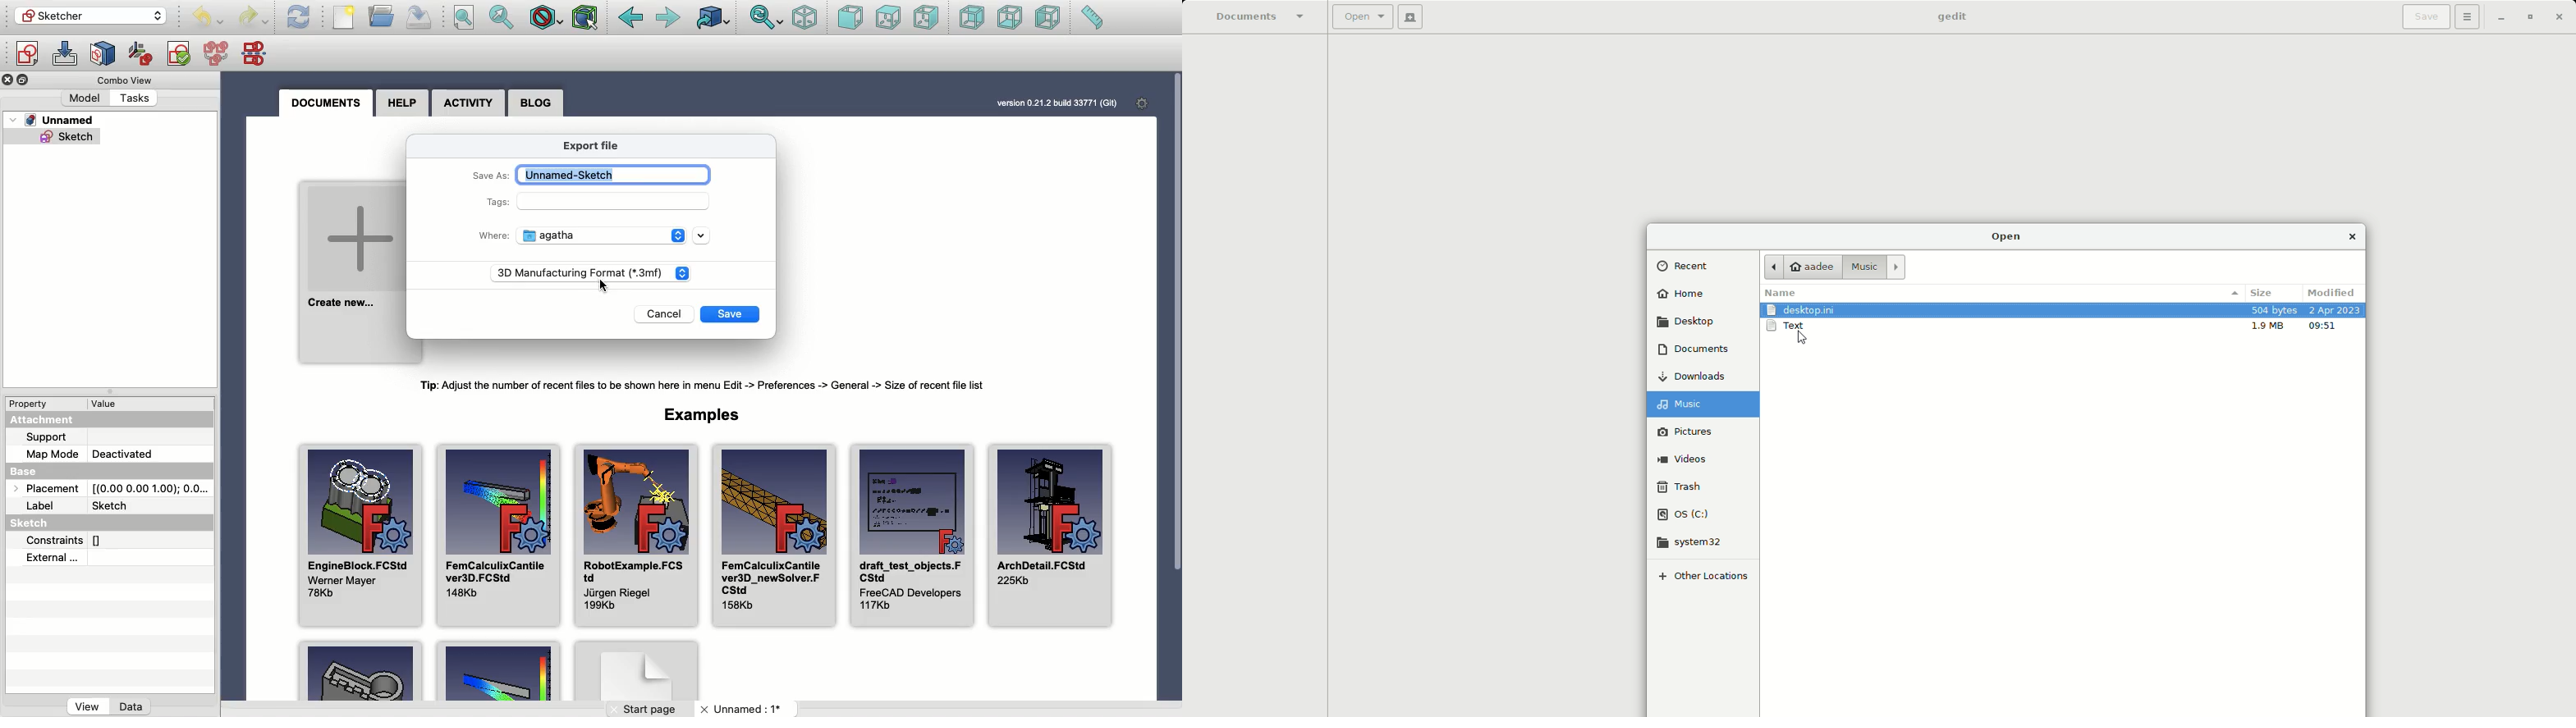 The width and height of the screenshot is (2576, 728). What do you see at coordinates (668, 316) in the screenshot?
I see `Cancel` at bounding box center [668, 316].